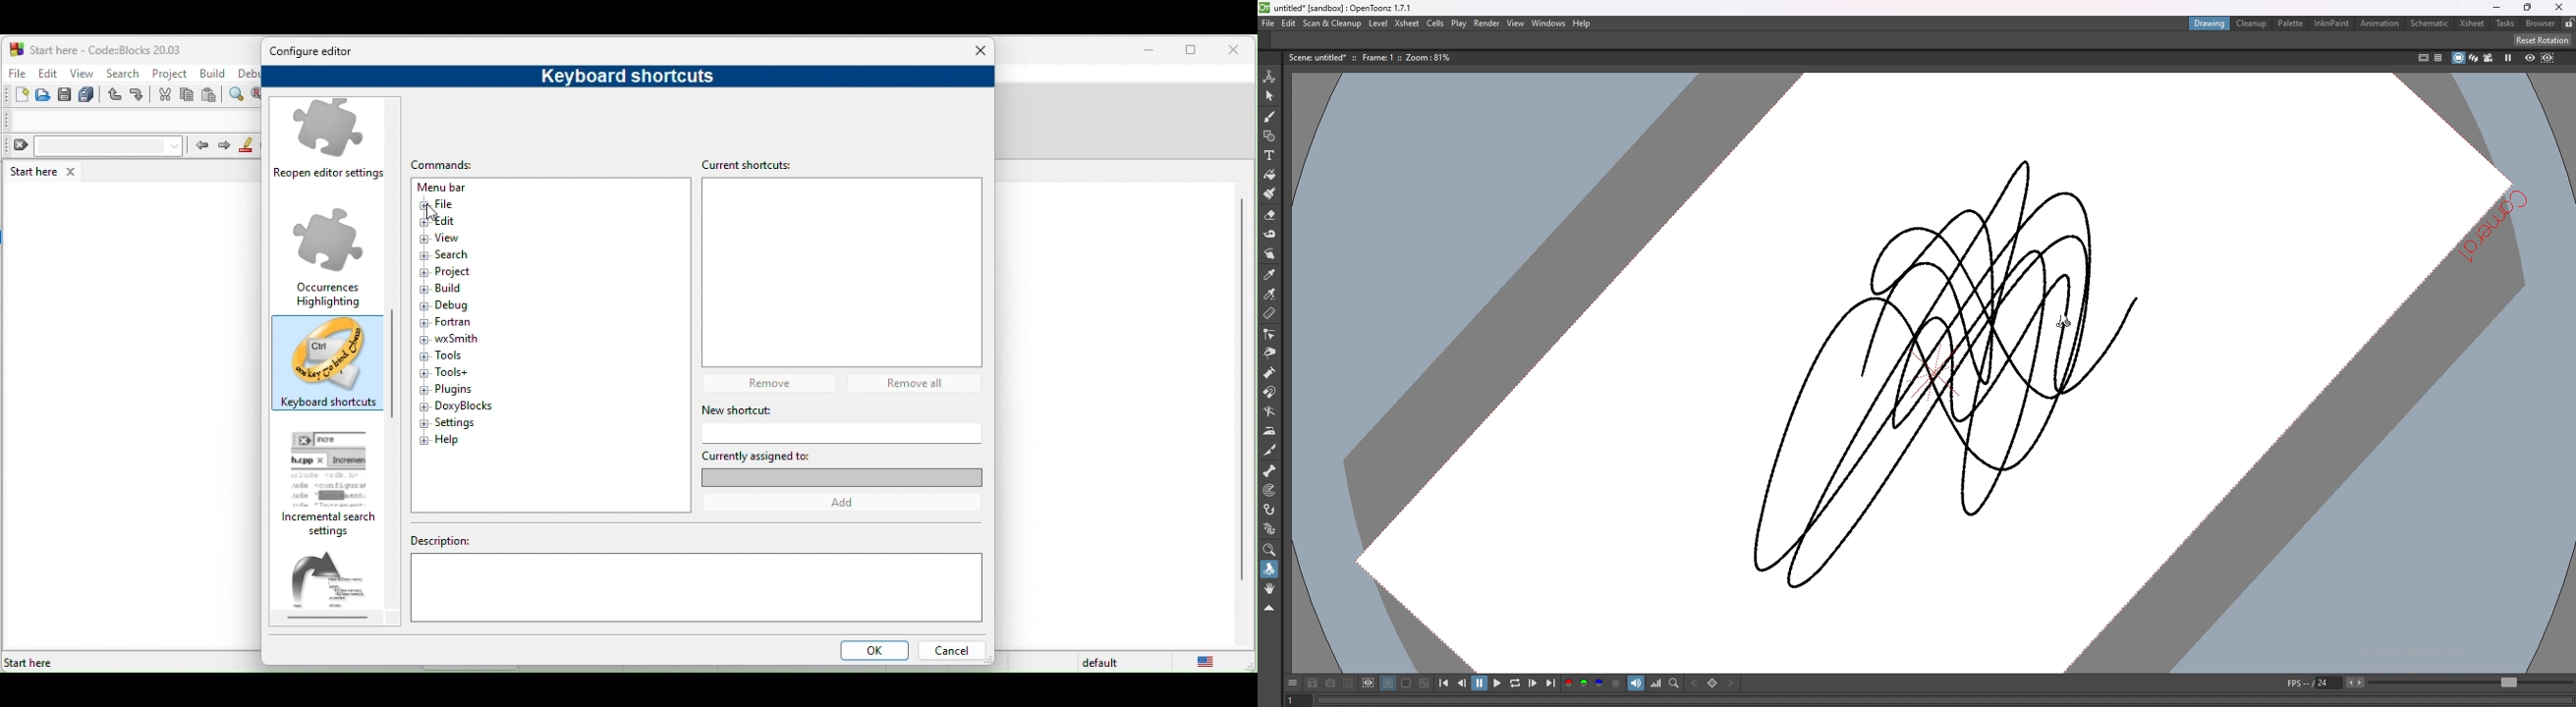 This screenshot has width=2576, height=728. Describe the element at coordinates (1269, 529) in the screenshot. I see `plastic` at that location.